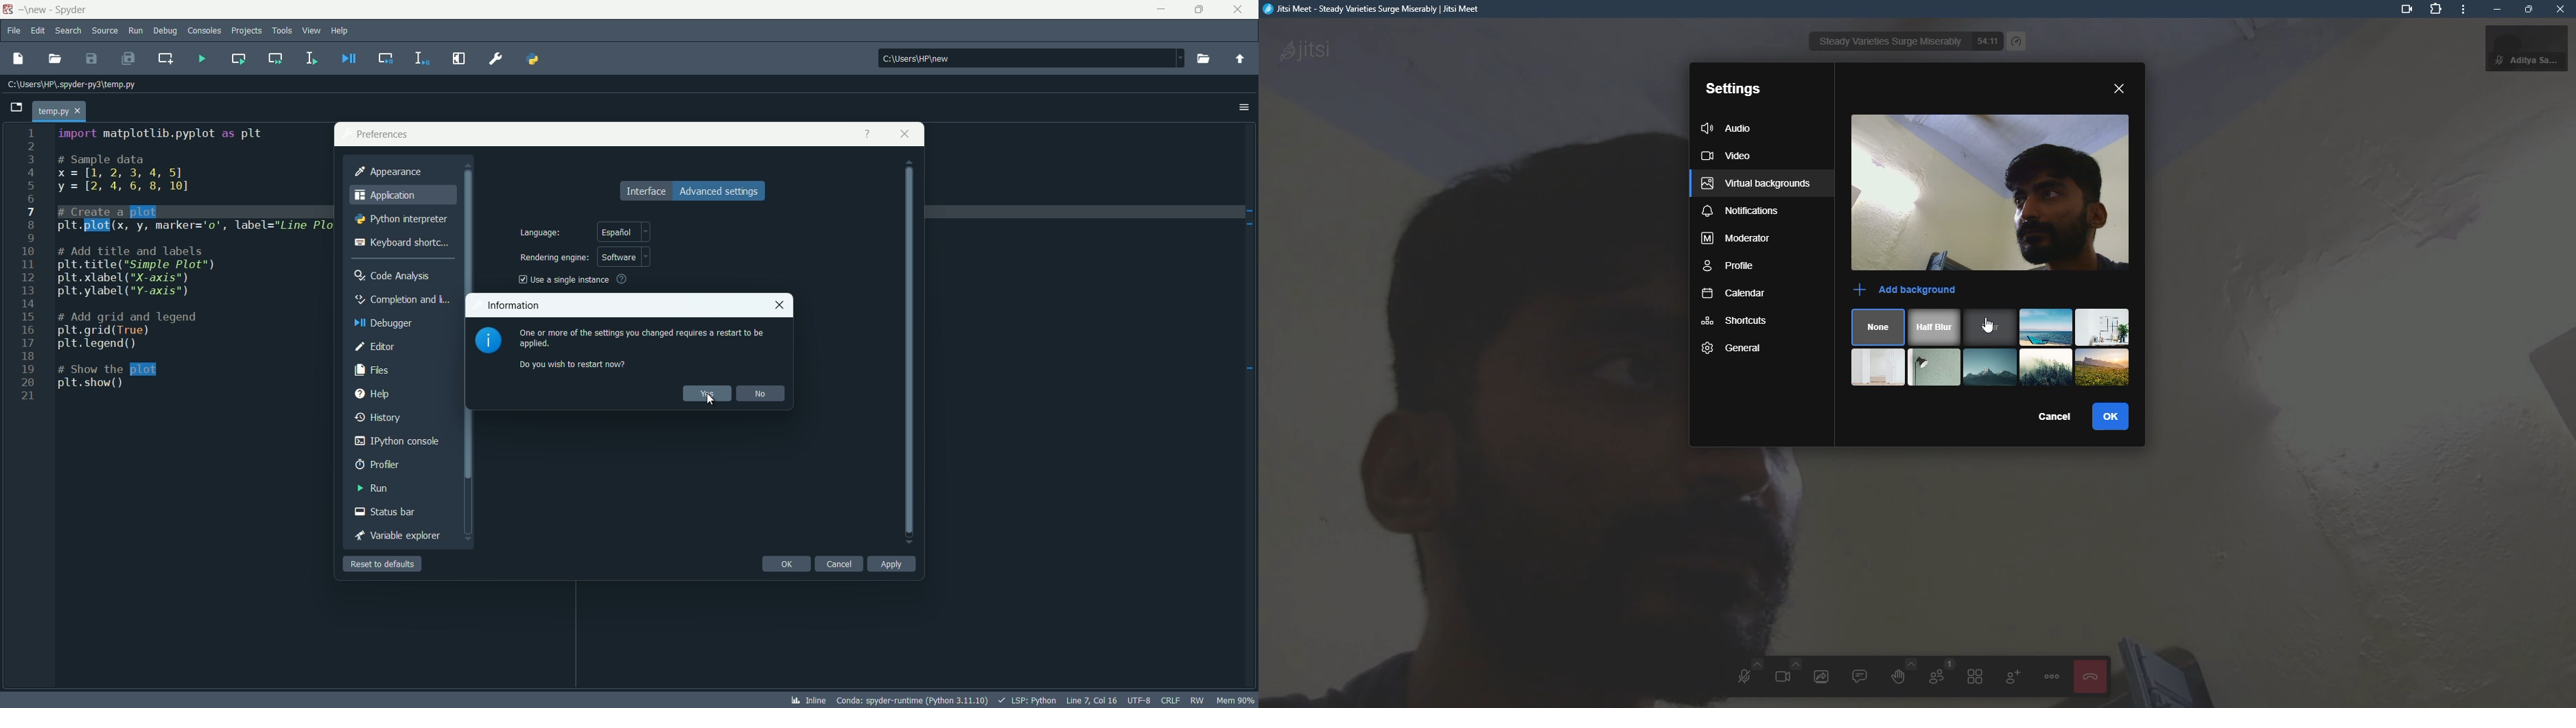  Describe the element at coordinates (92, 59) in the screenshot. I see `save file` at that location.